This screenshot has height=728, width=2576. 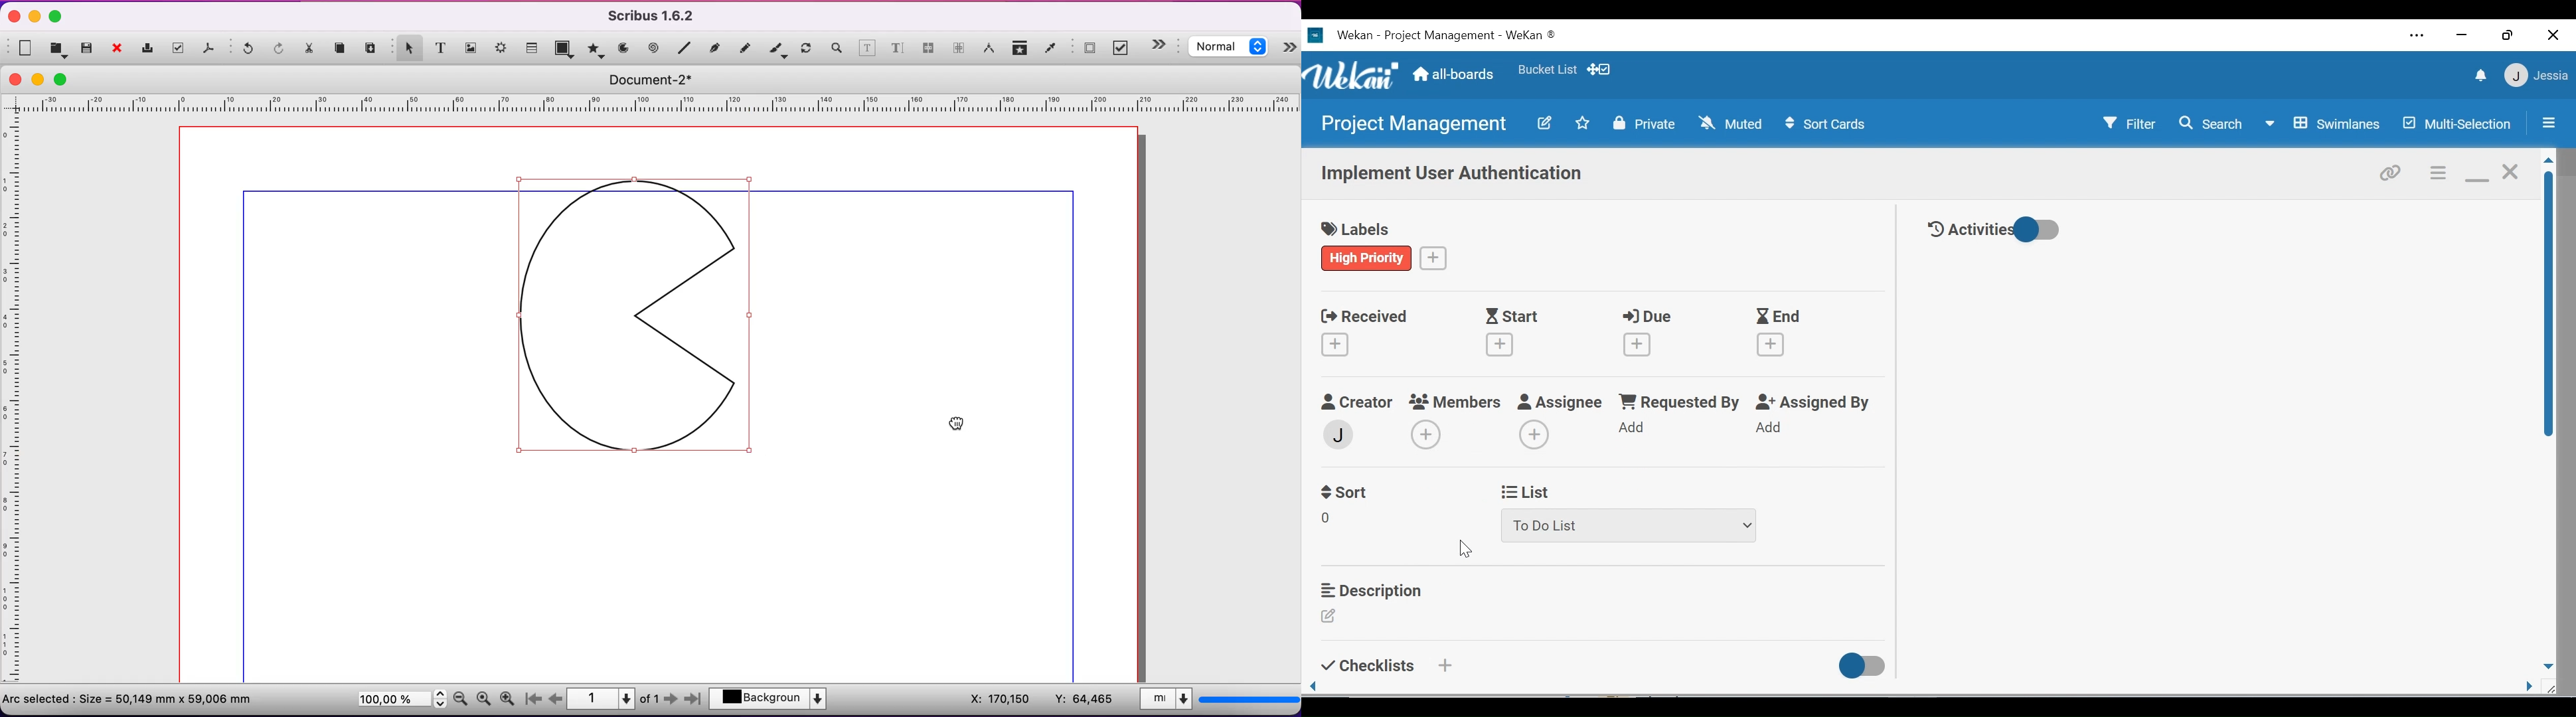 I want to click on link text frames, so click(x=929, y=51).